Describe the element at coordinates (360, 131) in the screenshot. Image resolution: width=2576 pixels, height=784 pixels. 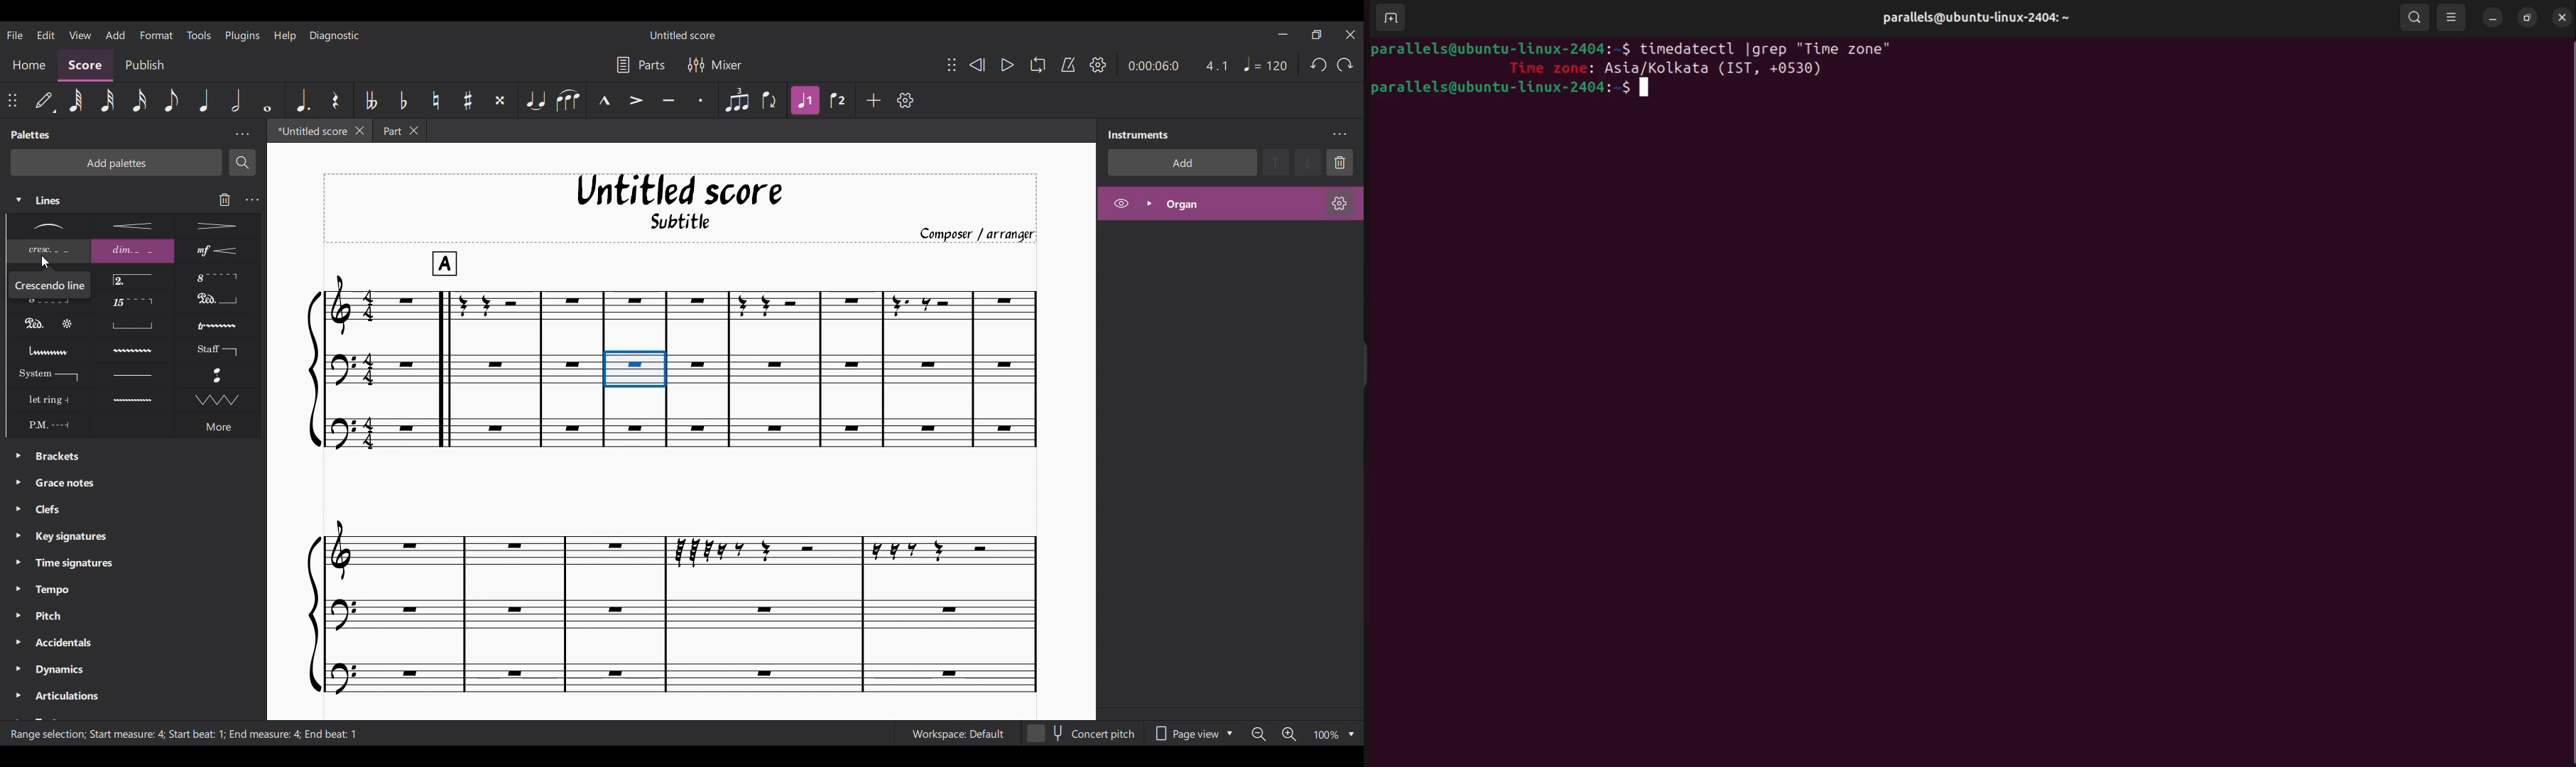
I see `Close current tab` at that location.